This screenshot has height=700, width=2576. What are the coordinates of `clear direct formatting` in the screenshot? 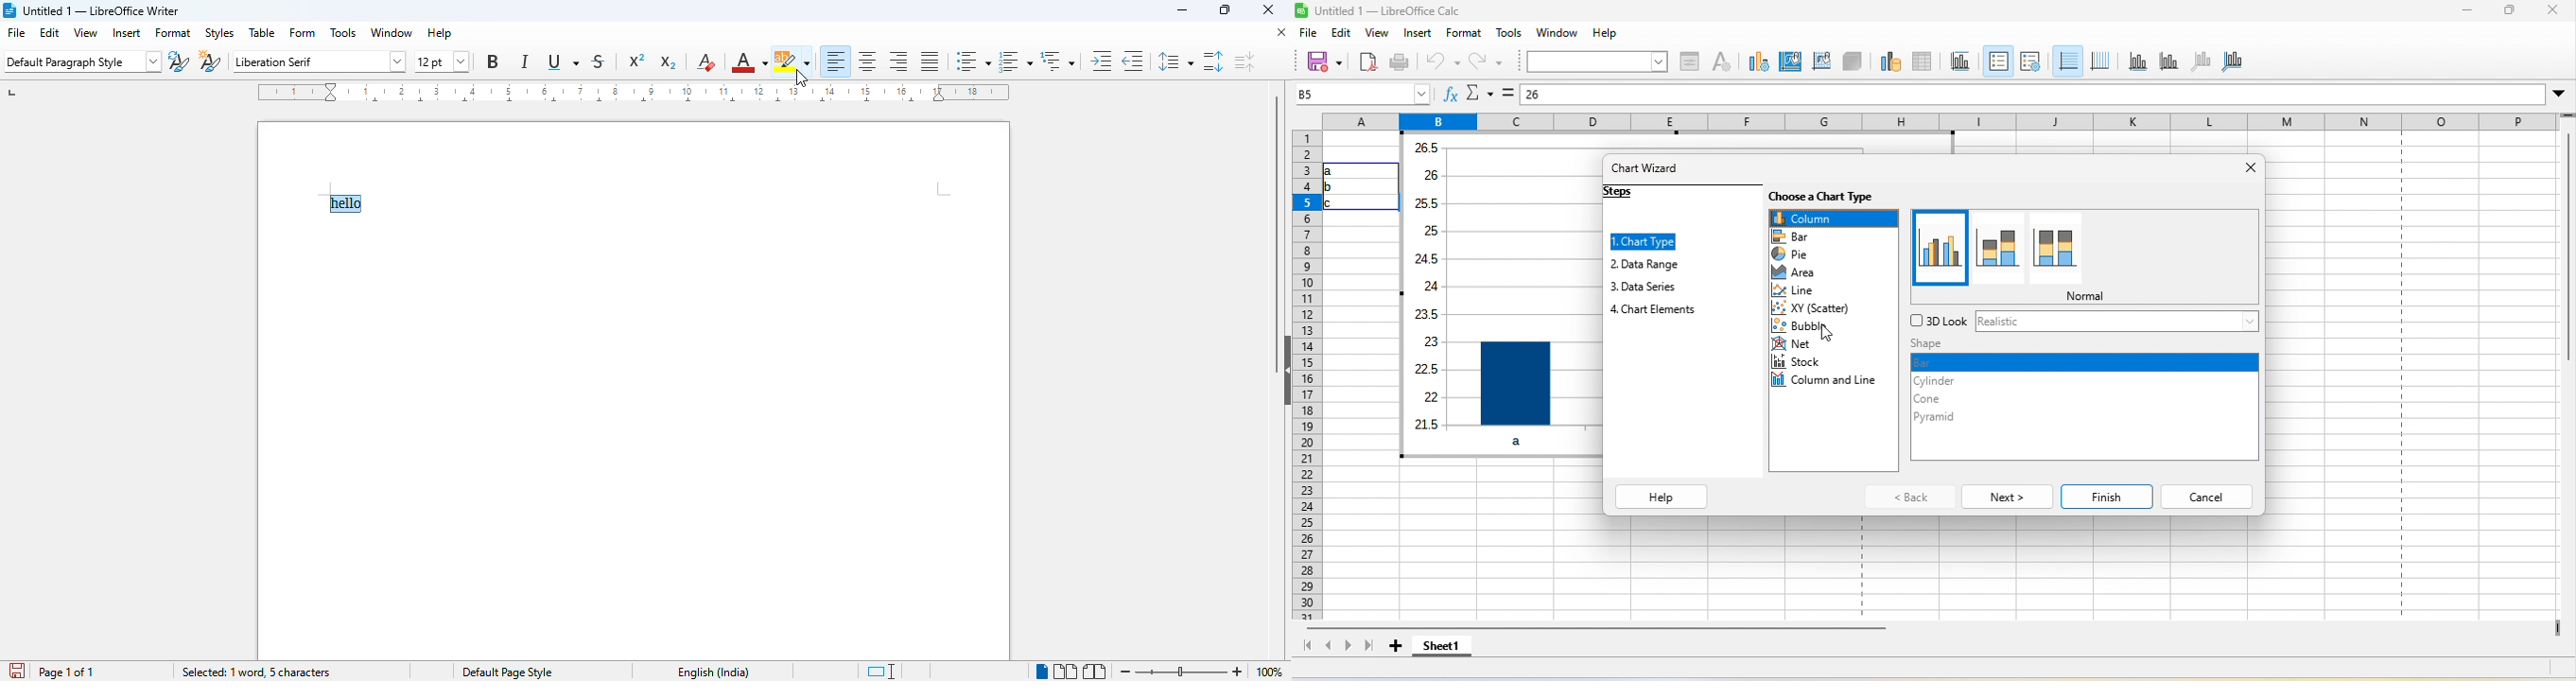 It's located at (706, 61).